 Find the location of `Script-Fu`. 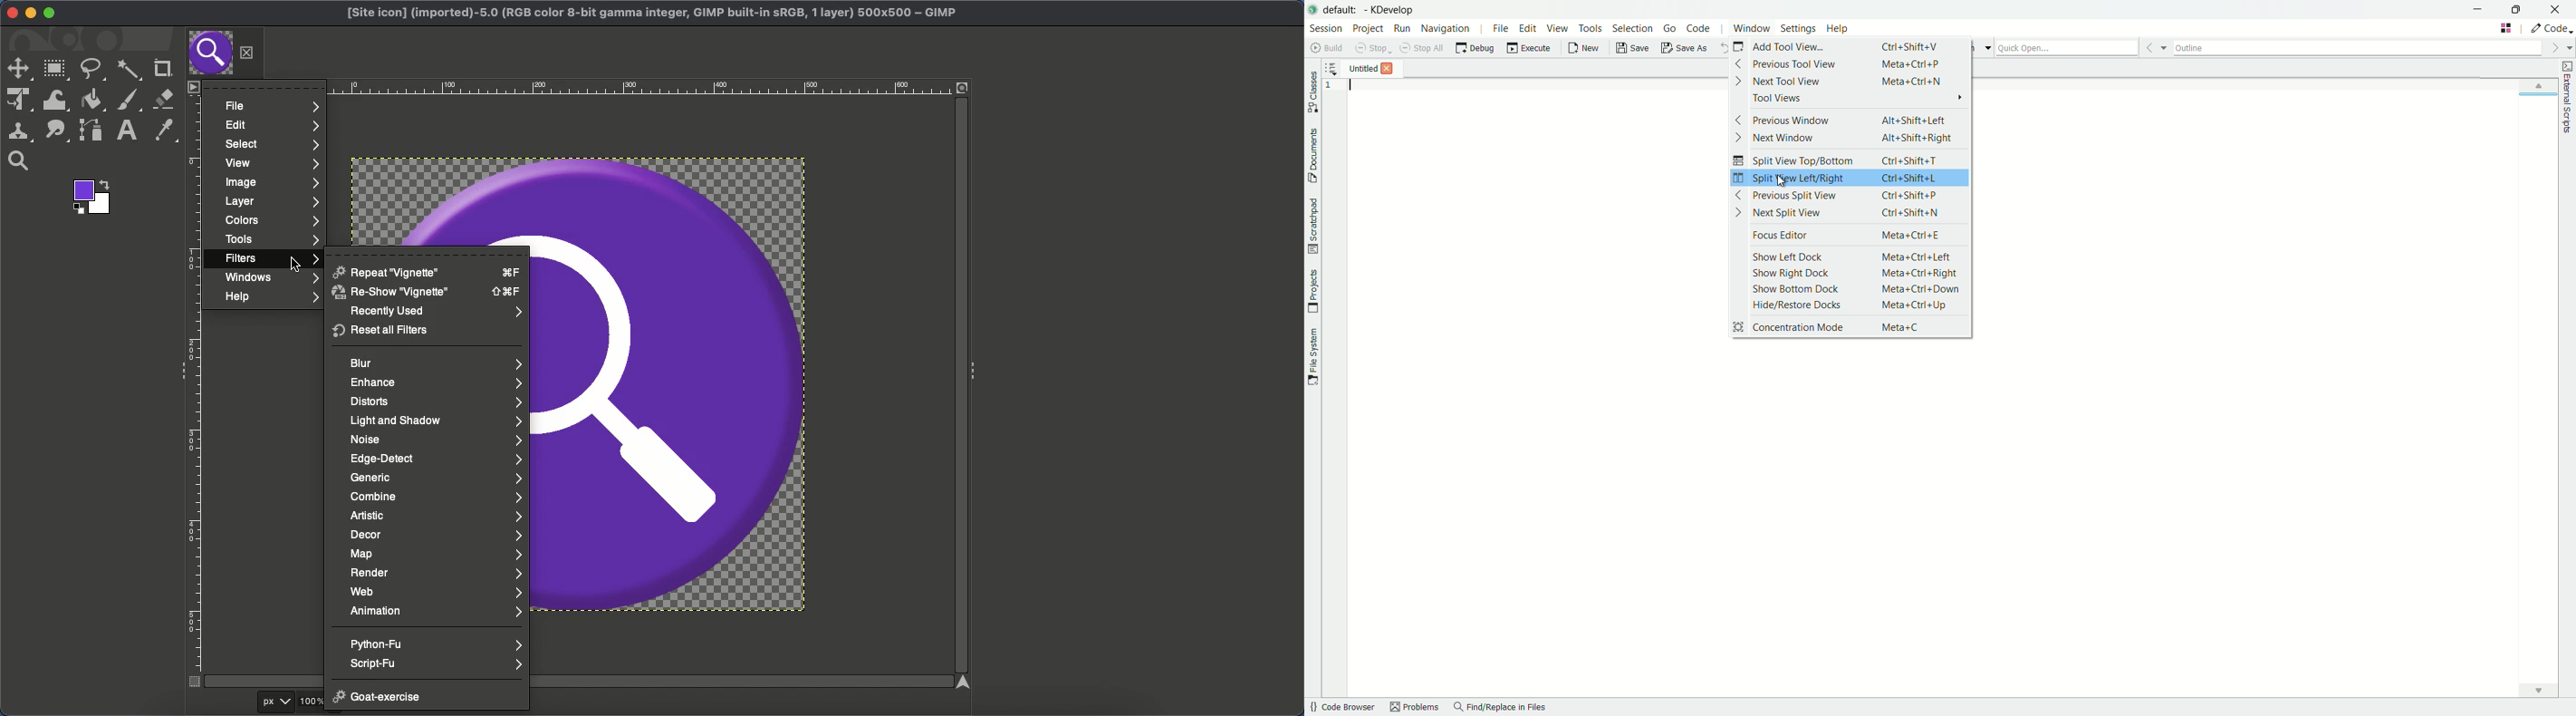

Script-Fu is located at coordinates (437, 663).